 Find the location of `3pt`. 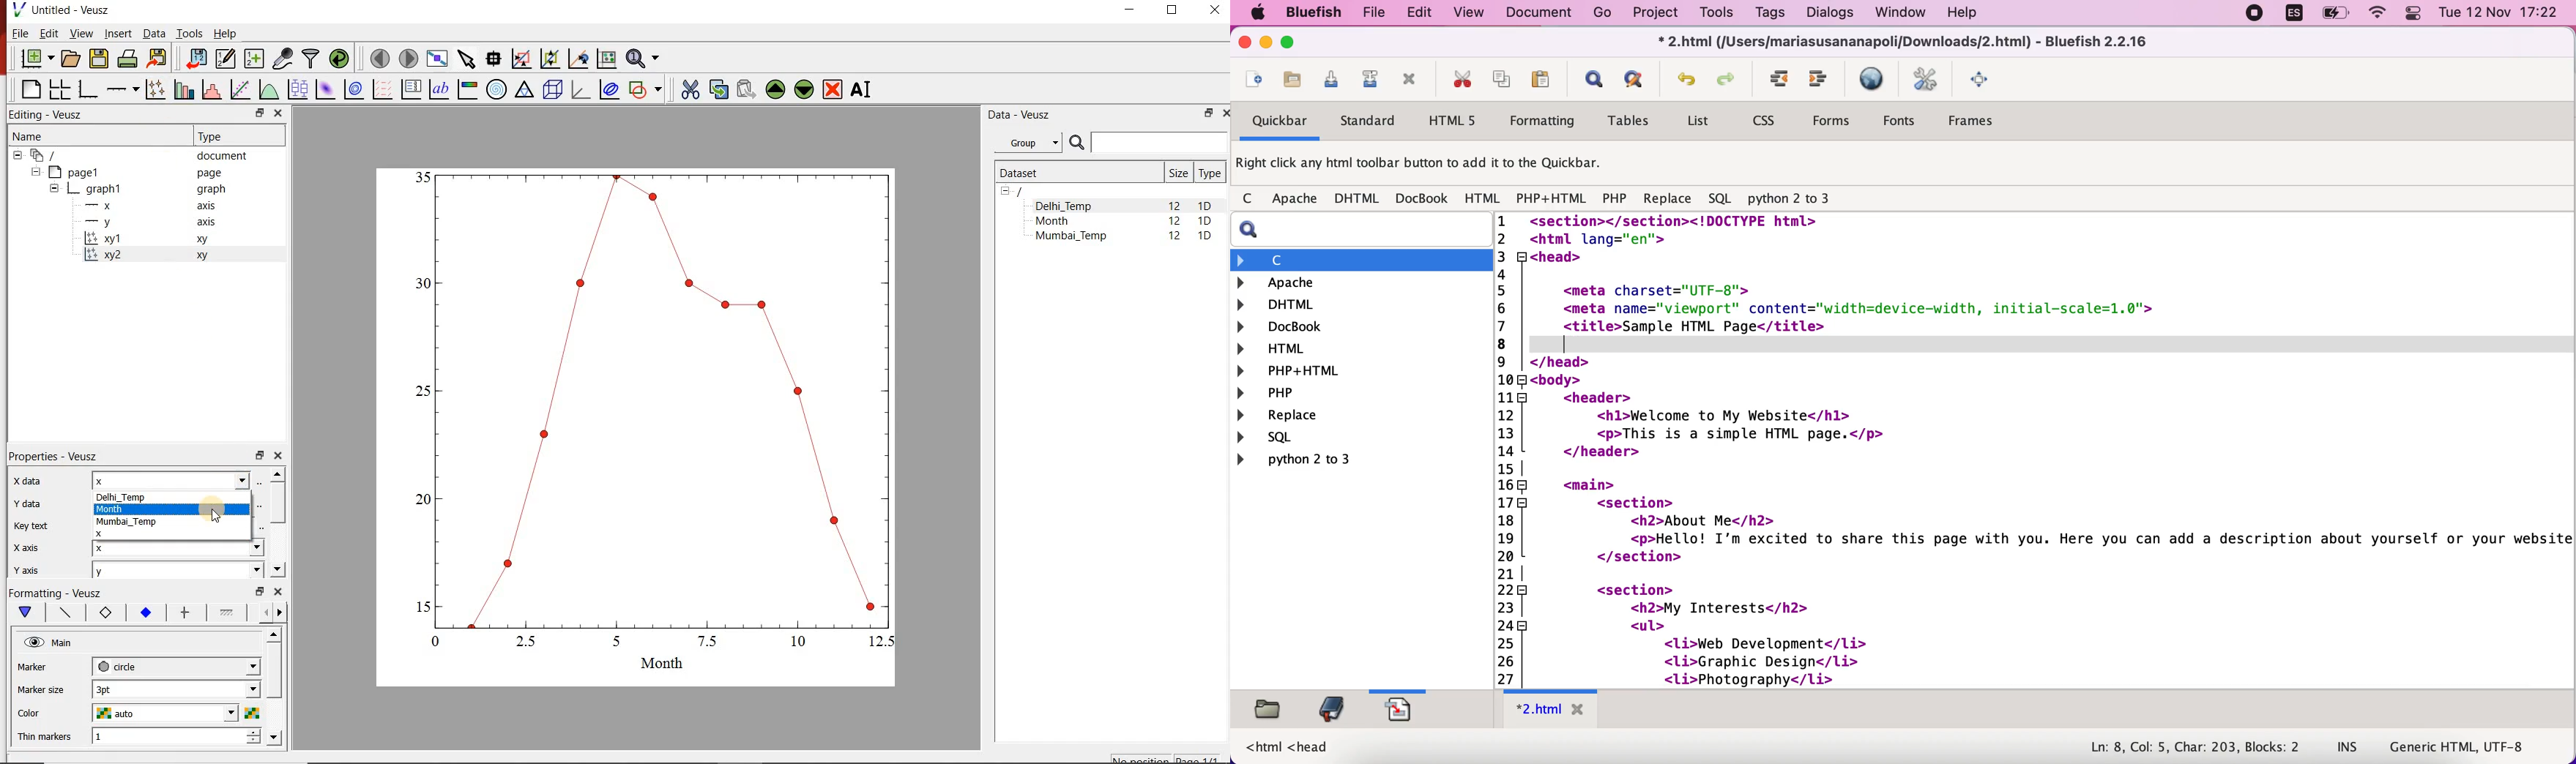

3pt is located at coordinates (176, 689).